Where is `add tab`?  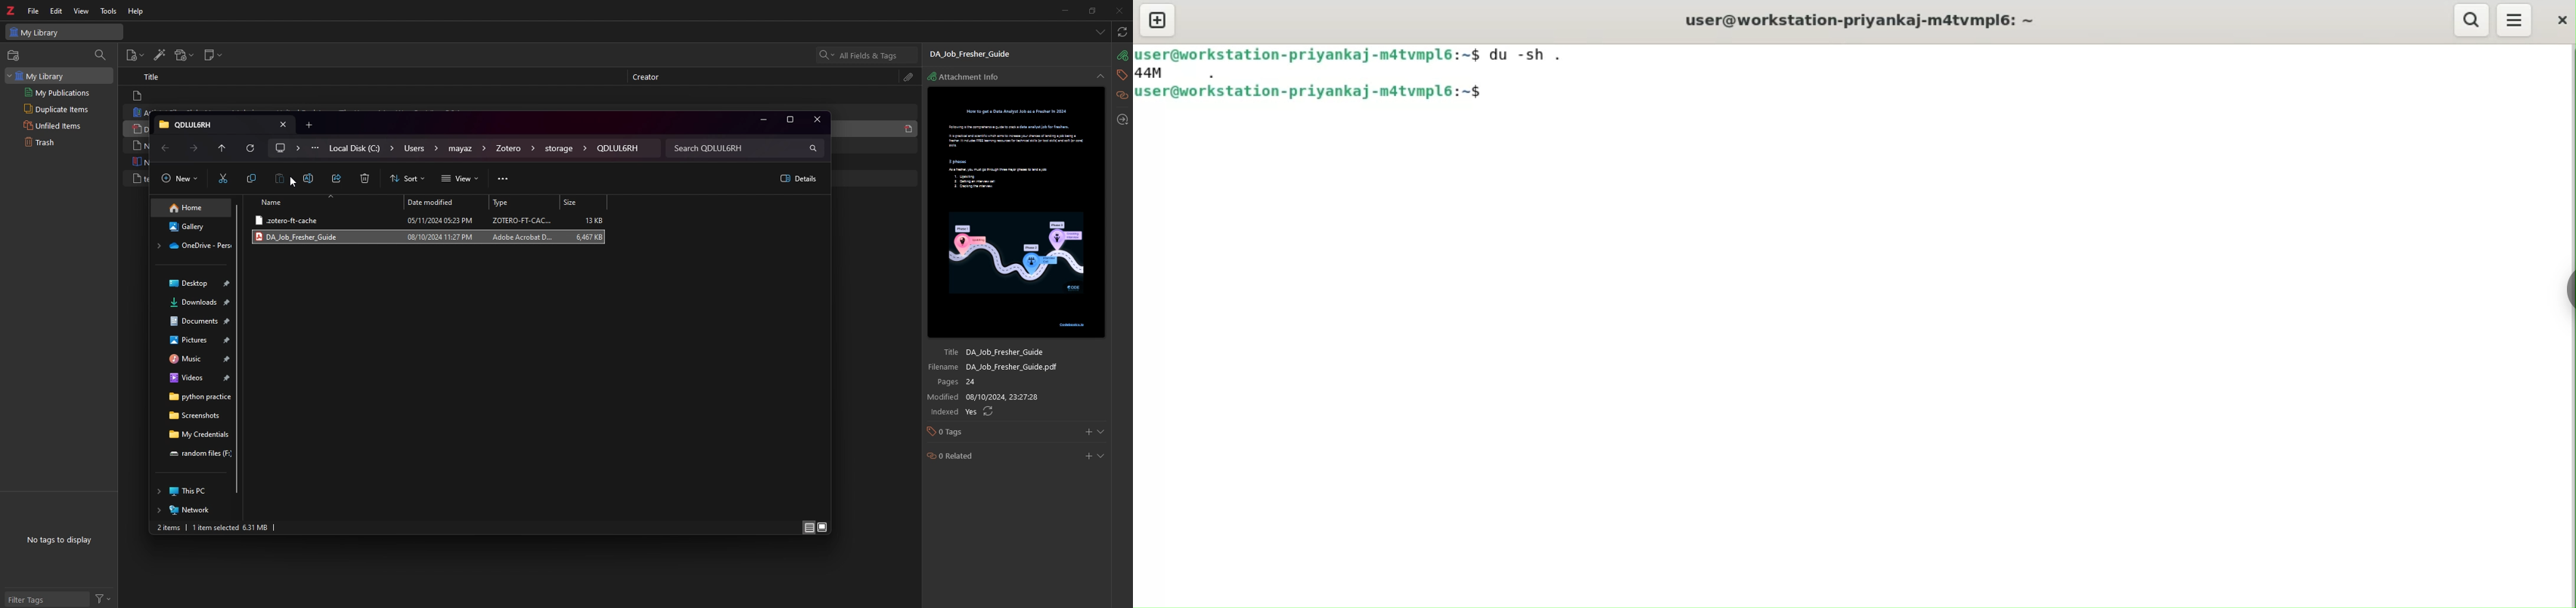
add tab is located at coordinates (310, 125).